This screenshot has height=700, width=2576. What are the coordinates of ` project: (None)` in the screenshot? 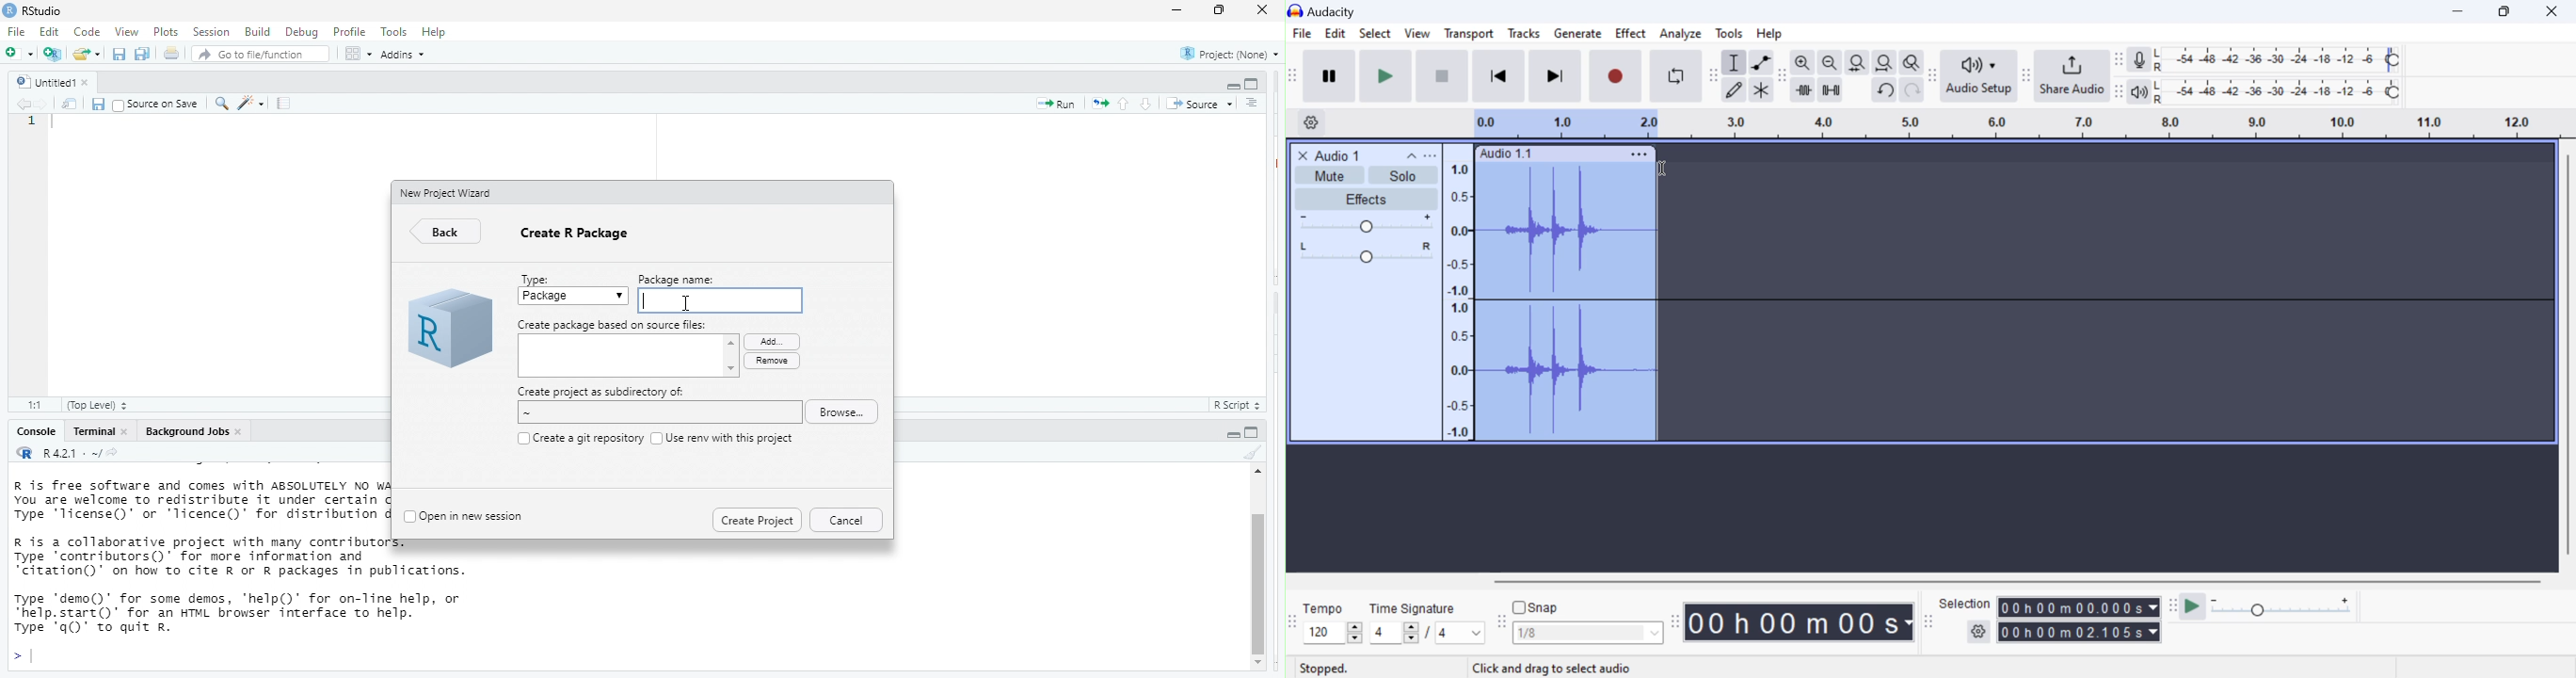 It's located at (1228, 56).